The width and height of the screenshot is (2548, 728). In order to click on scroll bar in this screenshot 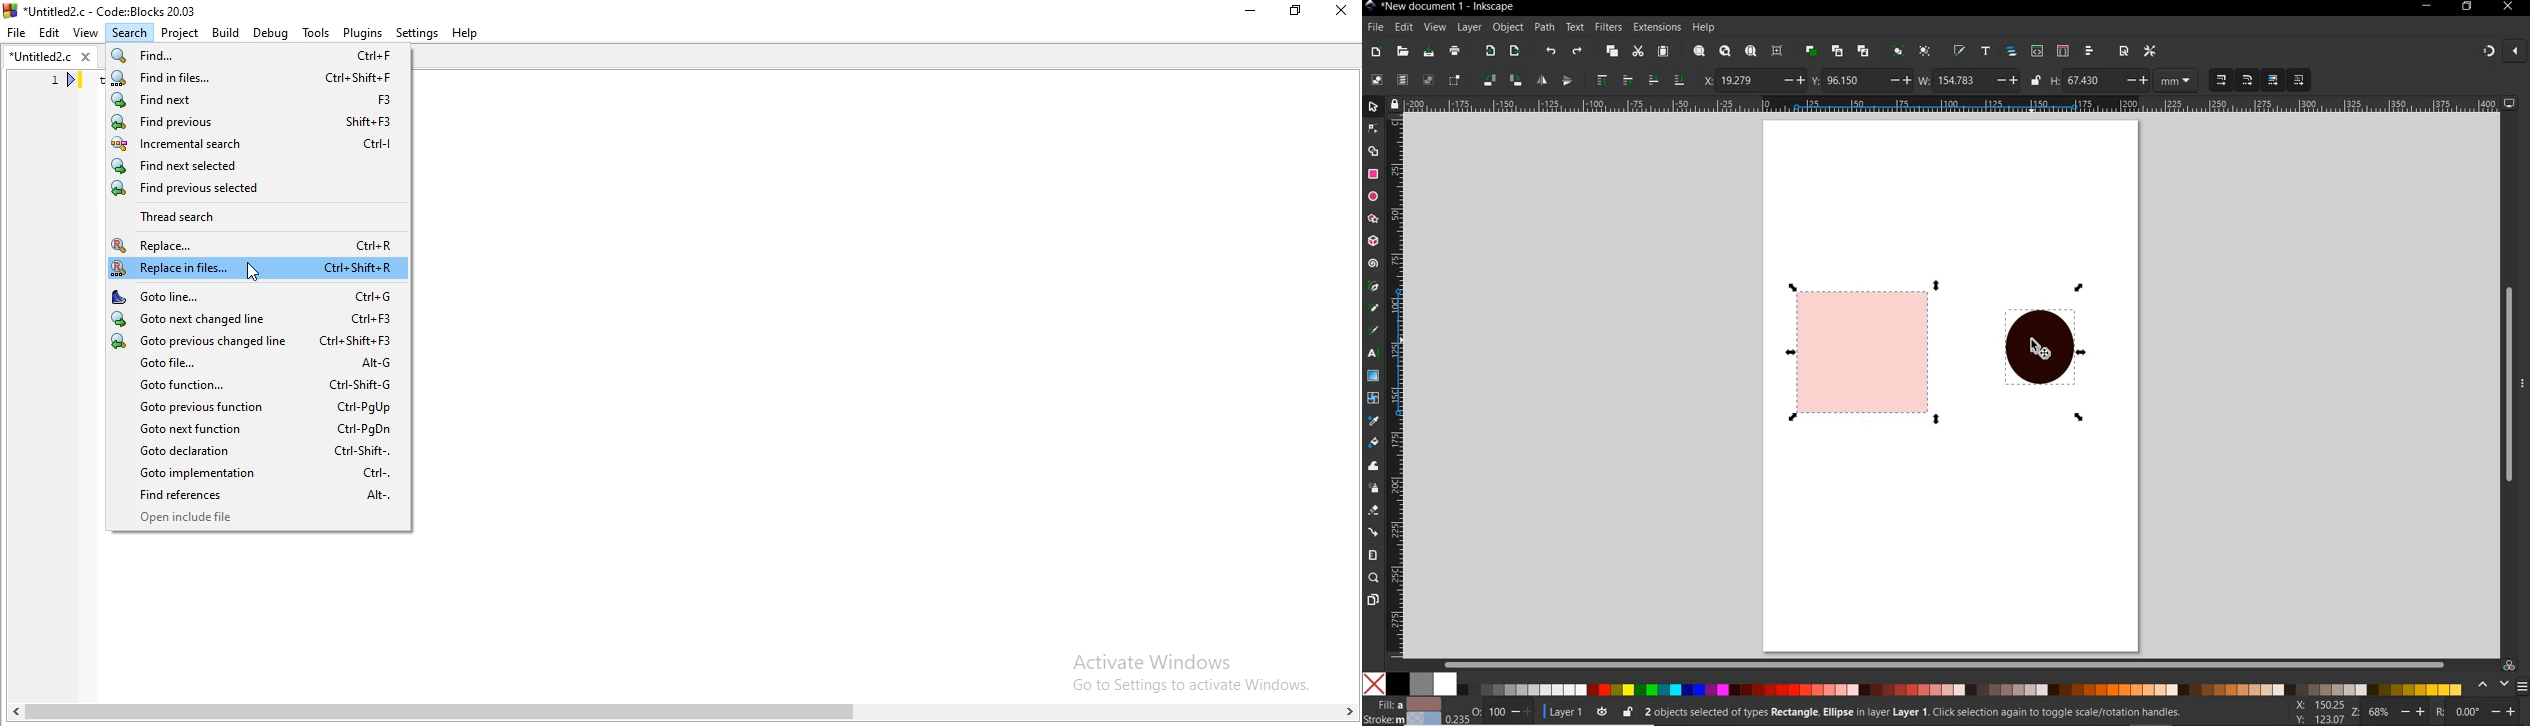, I will do `click(681, 714)`.